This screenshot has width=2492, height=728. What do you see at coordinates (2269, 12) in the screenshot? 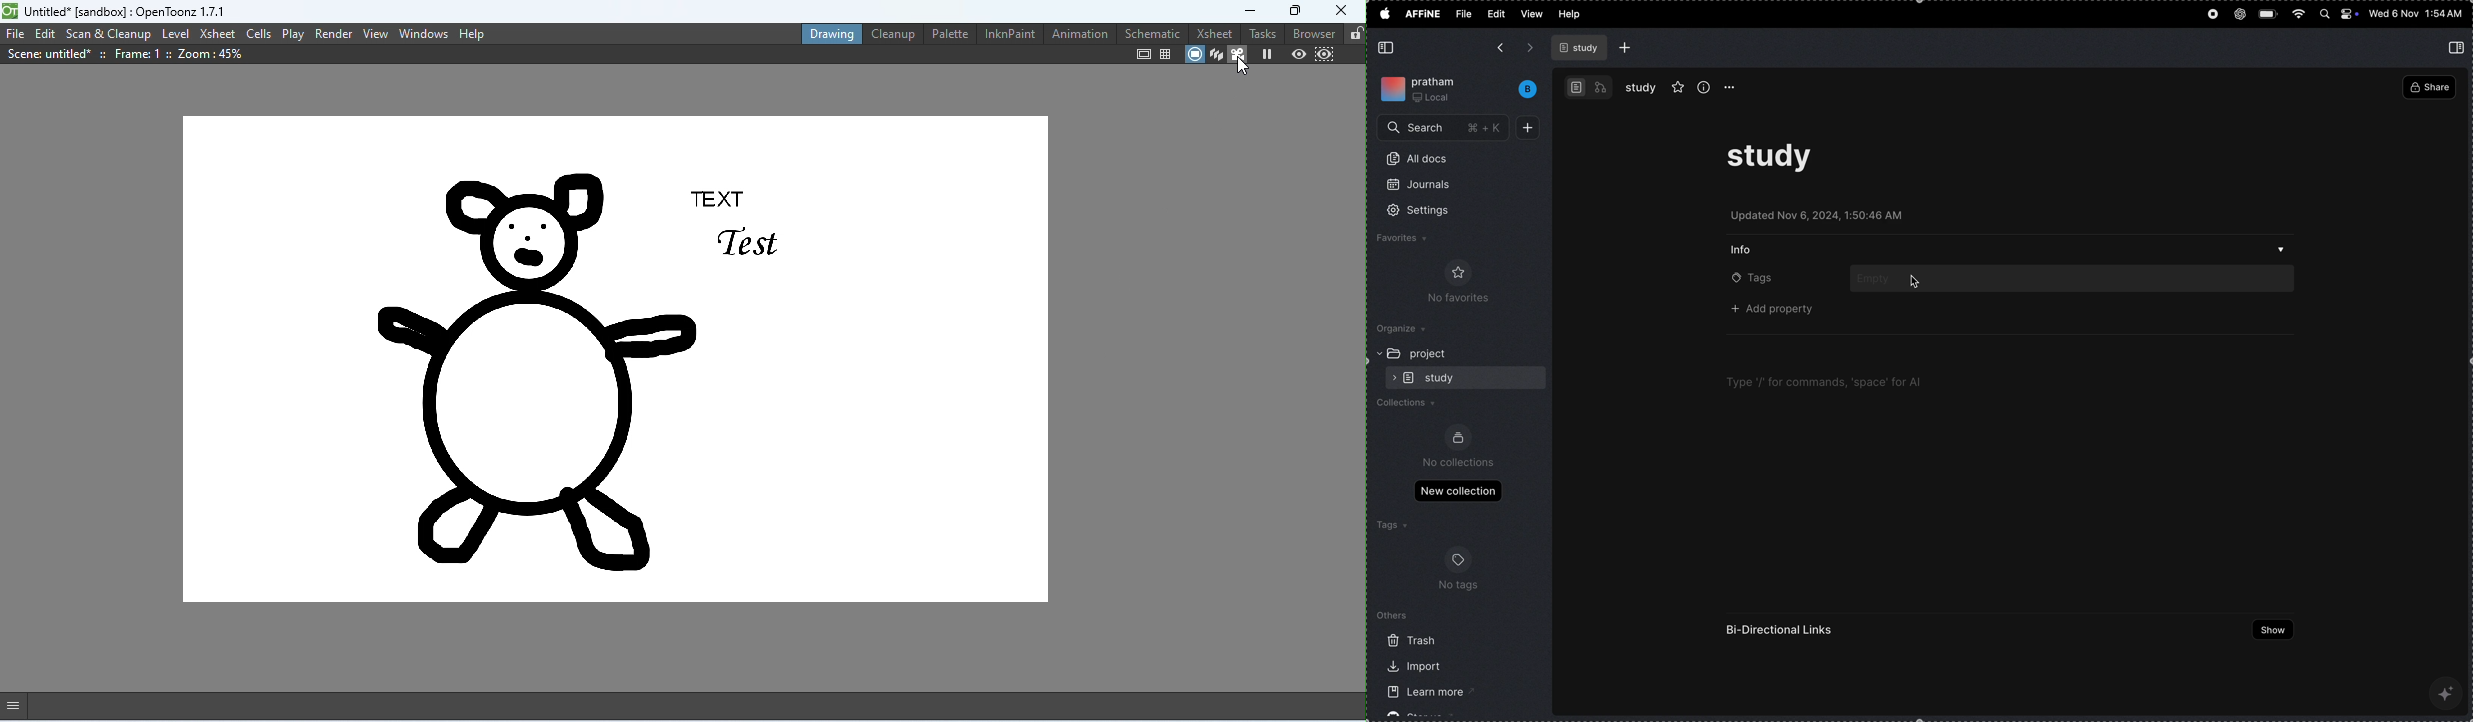
I see `battery` at bounding box center [2269, 12].